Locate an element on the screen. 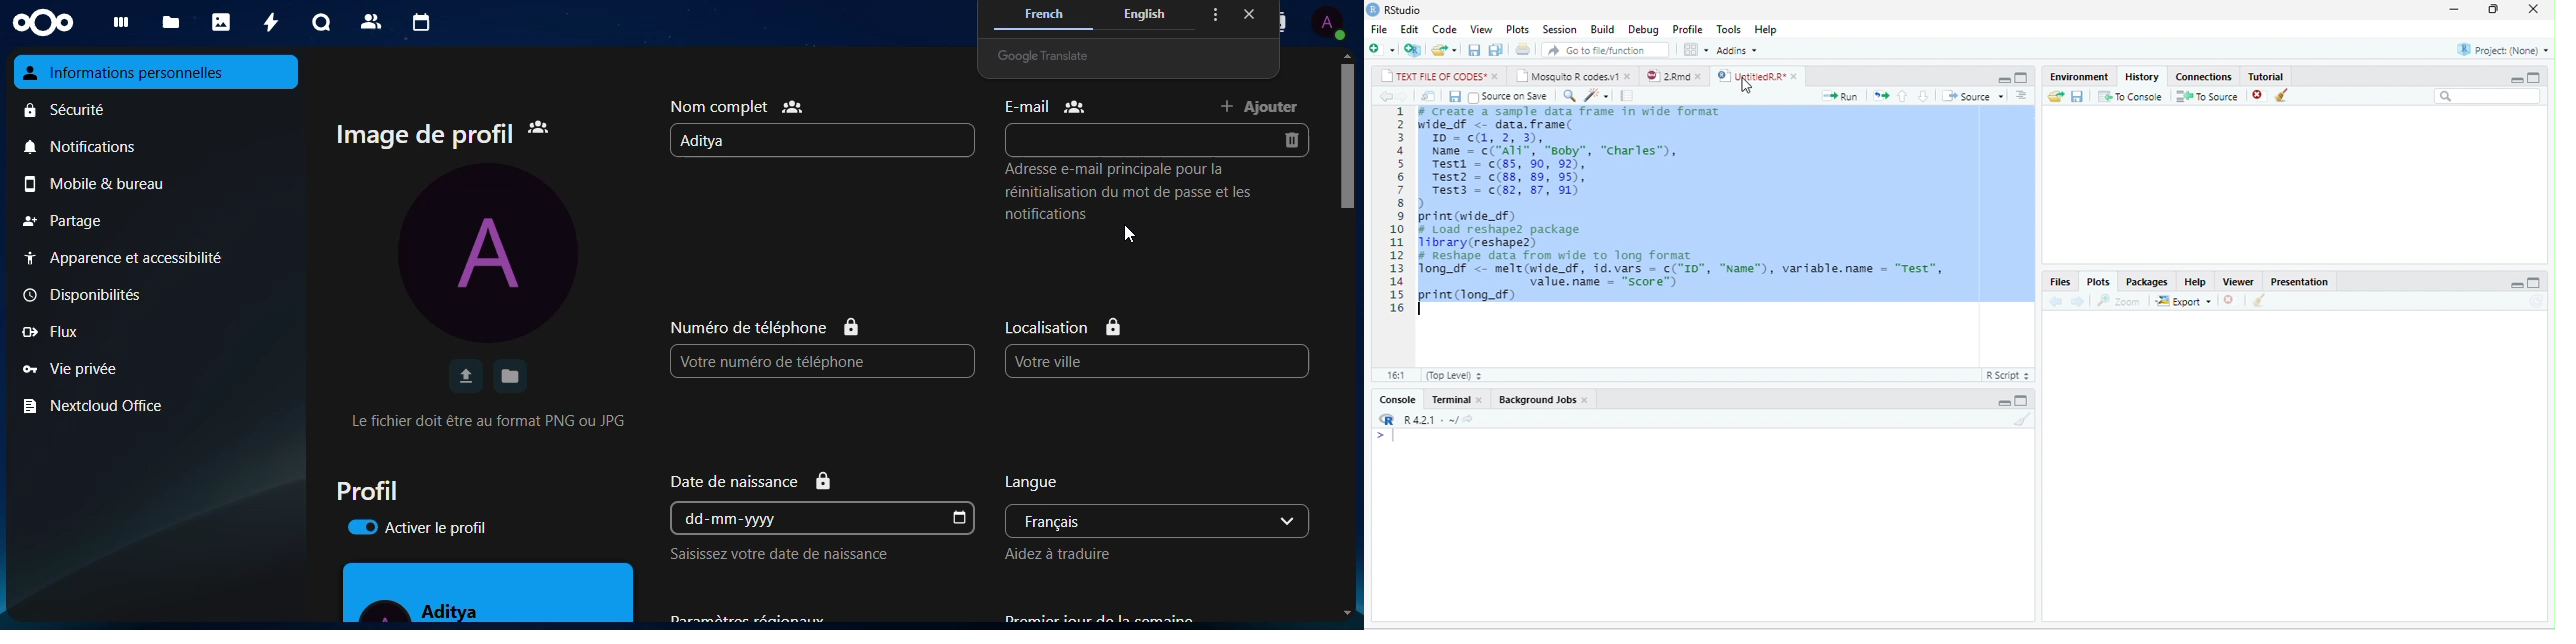 This screenshot has height=644, width=2576. minimize is located at coordinates (2518, 79).